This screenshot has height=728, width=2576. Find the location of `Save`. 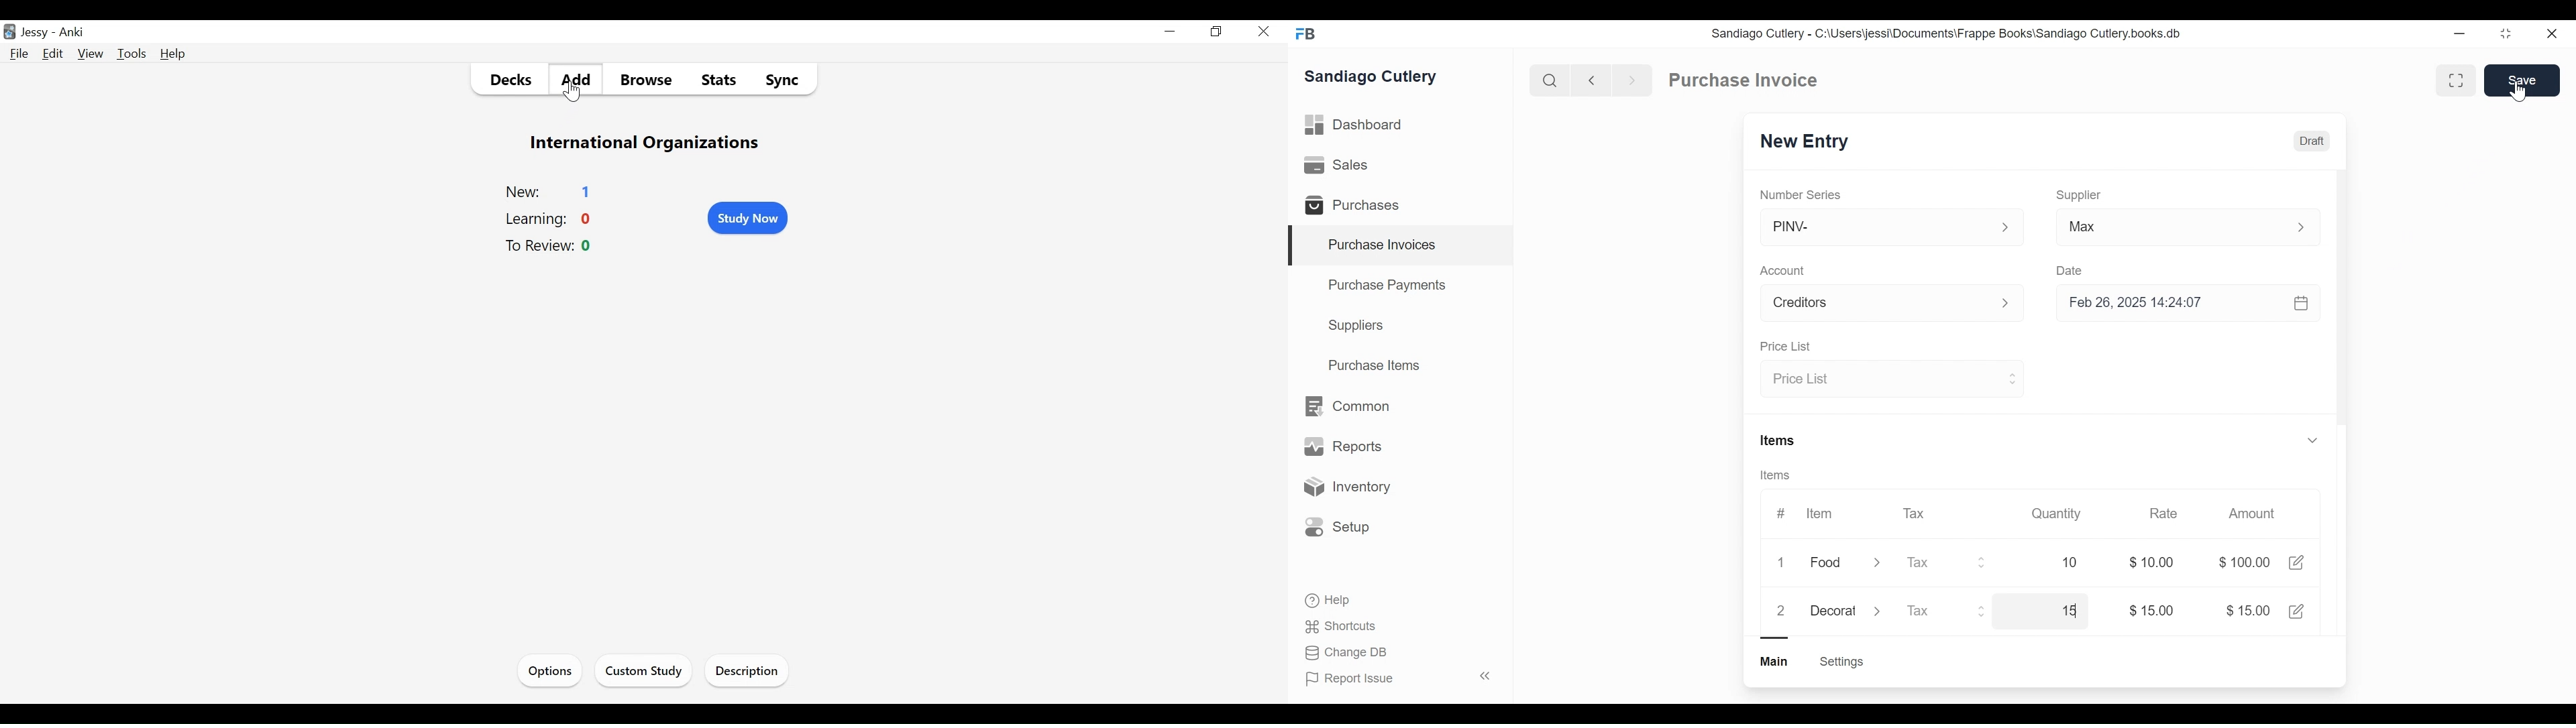

Save is located at coordinates (2524, 80).